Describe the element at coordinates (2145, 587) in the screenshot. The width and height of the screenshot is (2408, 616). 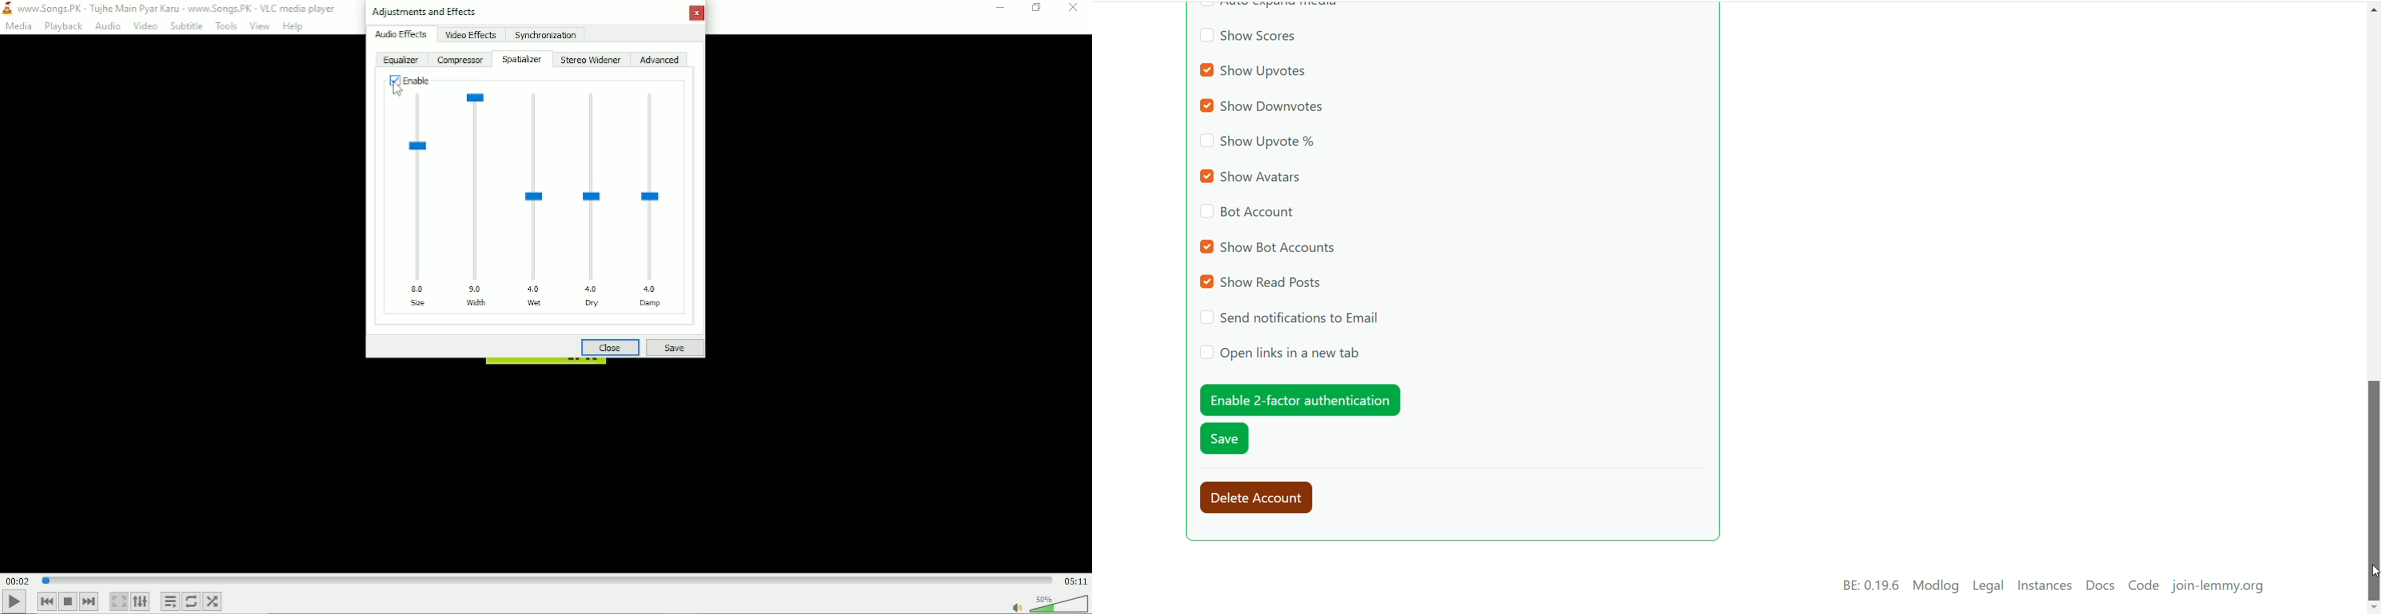
I see `code` at that location.